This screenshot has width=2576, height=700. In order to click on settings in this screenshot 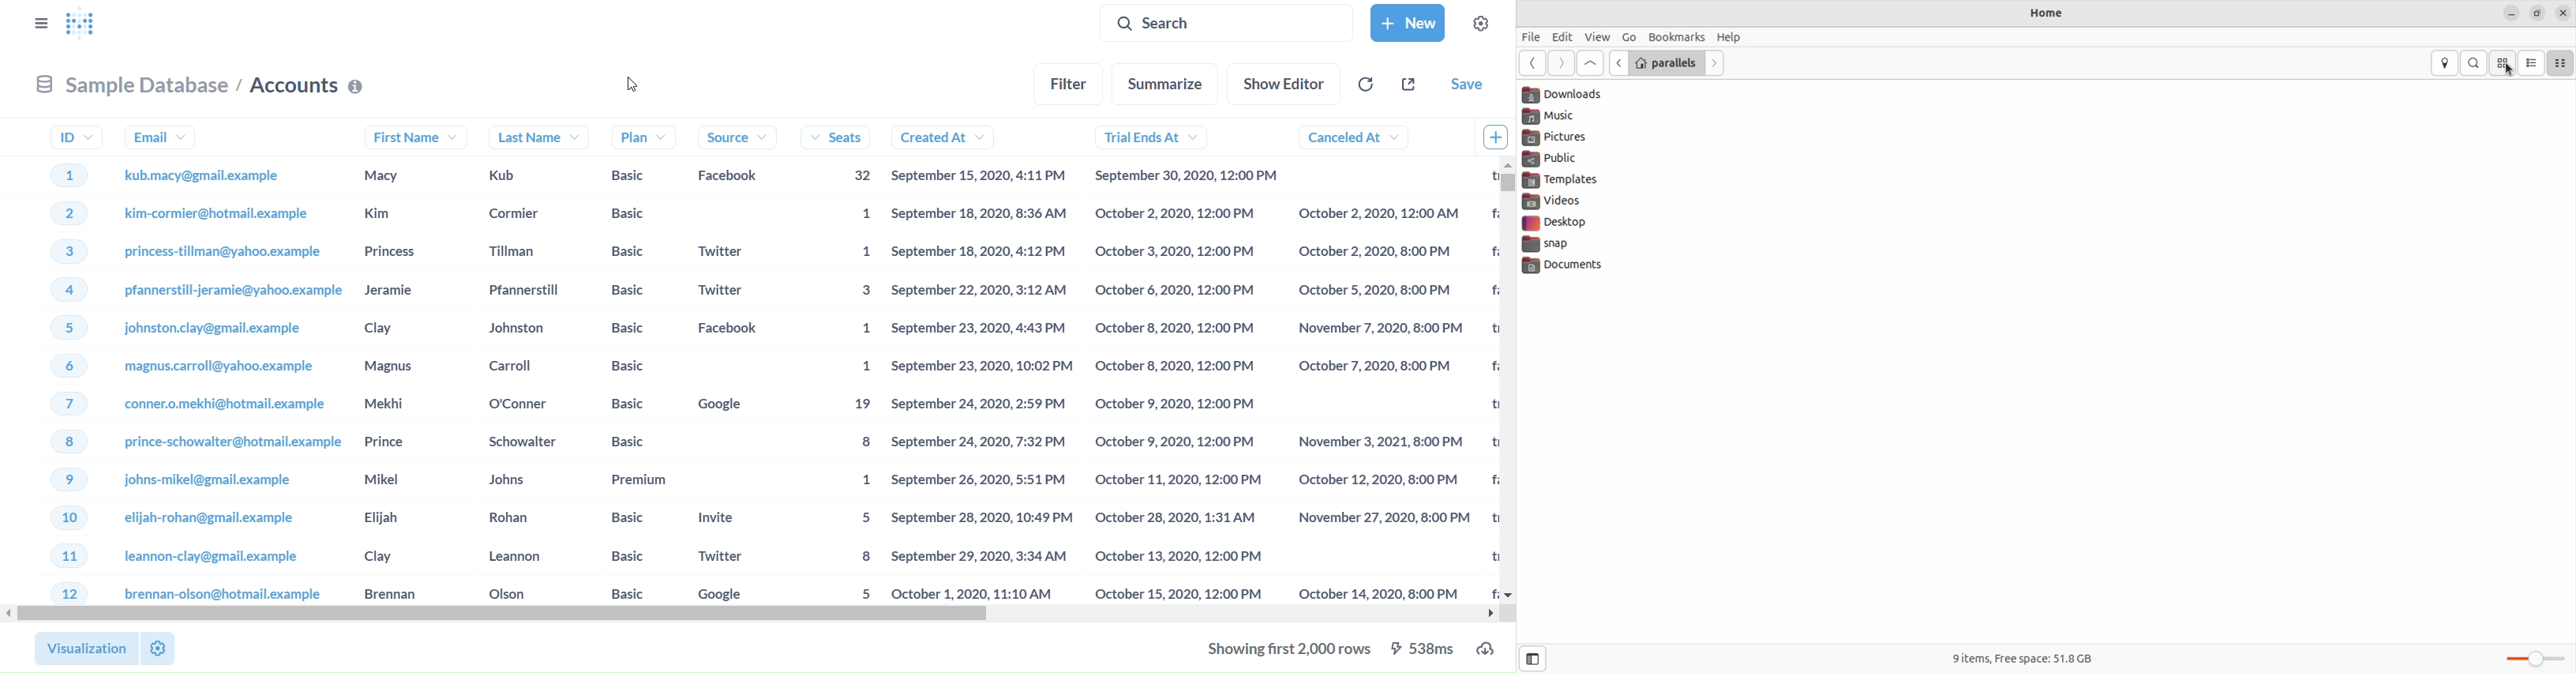, I will do `click(1481, 23)`.